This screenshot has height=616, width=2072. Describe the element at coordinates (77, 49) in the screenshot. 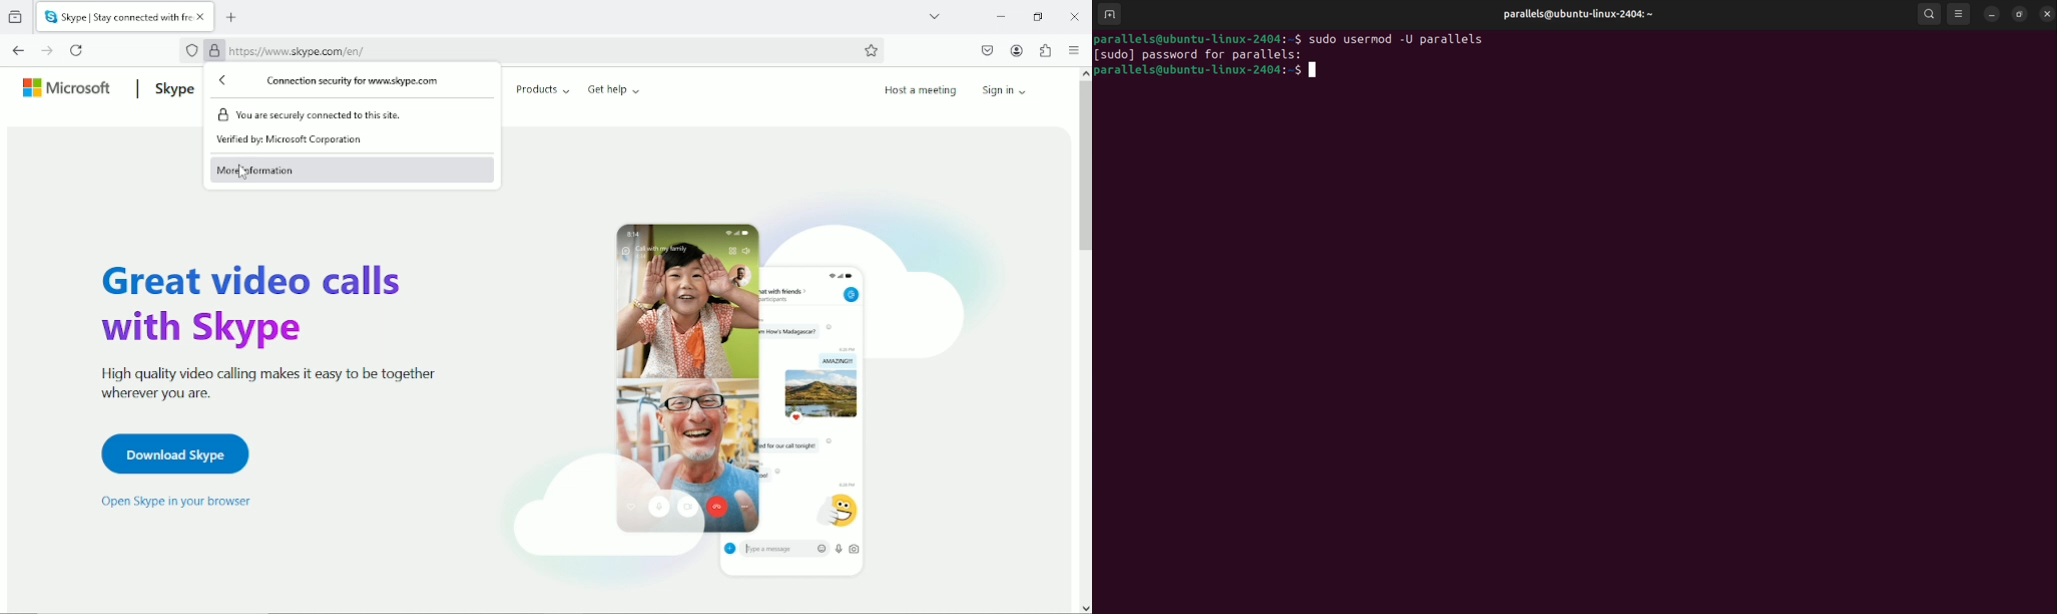

I see `Reload current page` at that location.